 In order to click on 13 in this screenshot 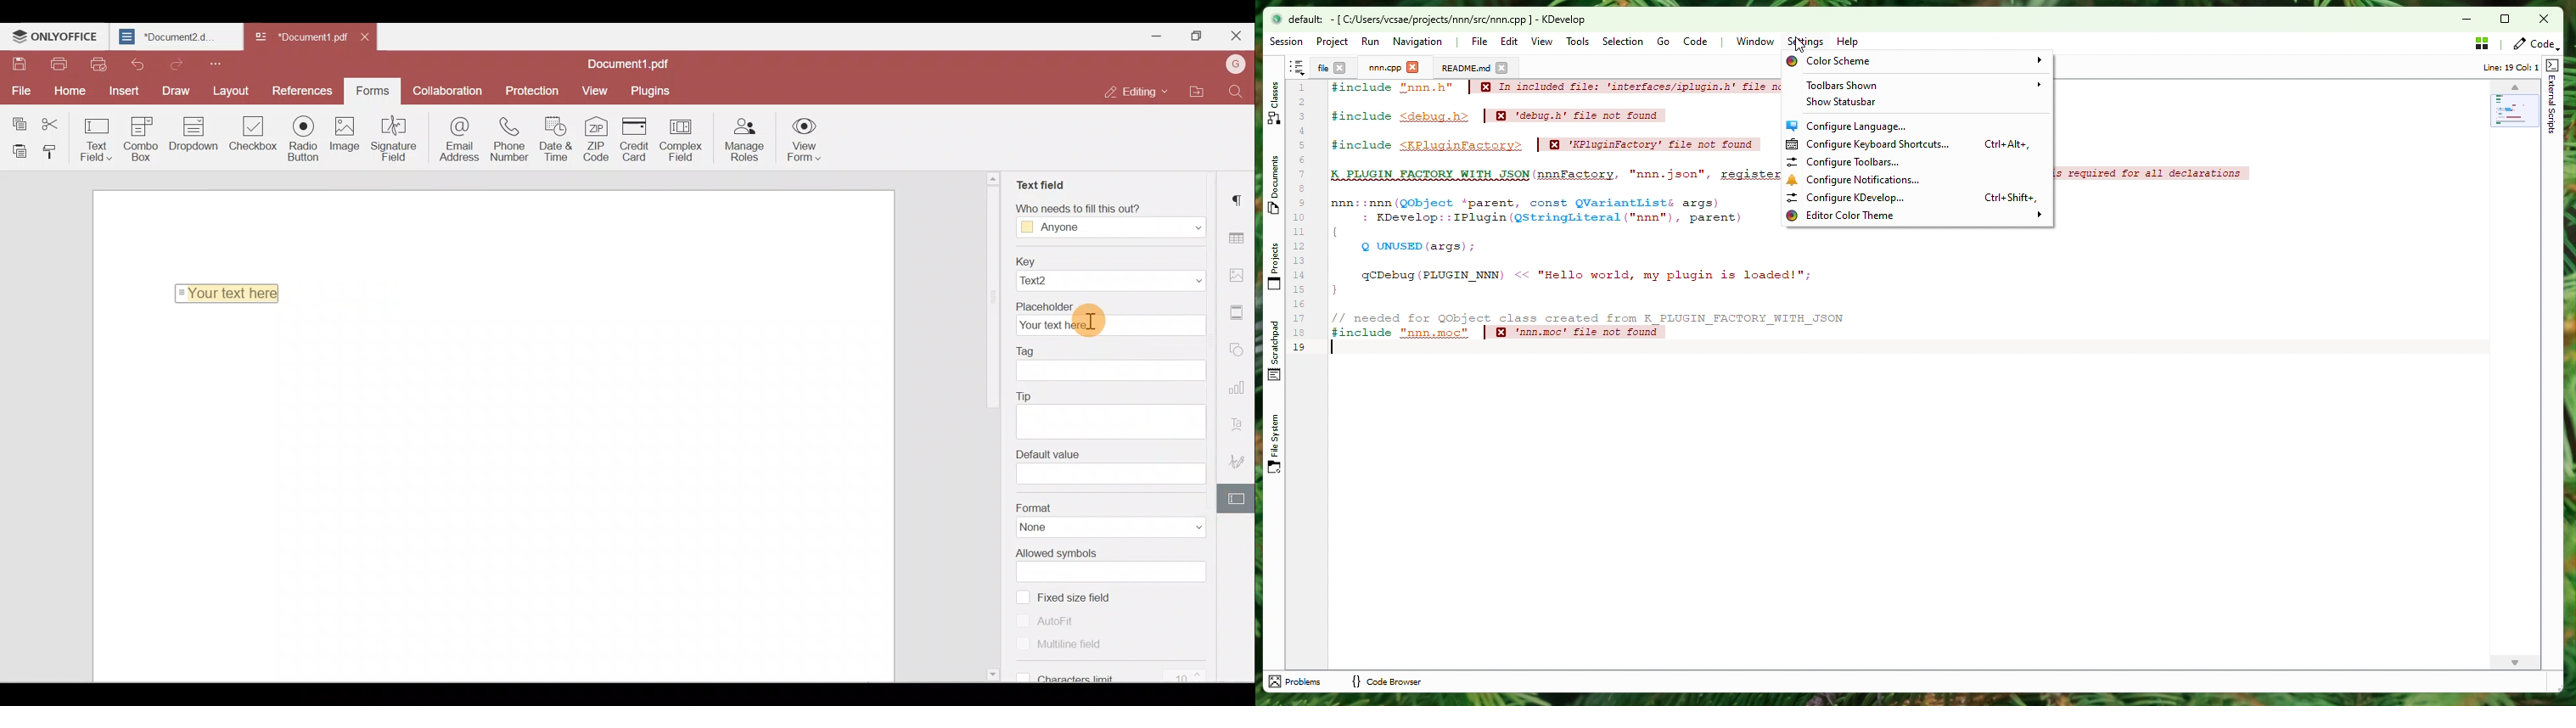, I will do `click(1300, 261)`.